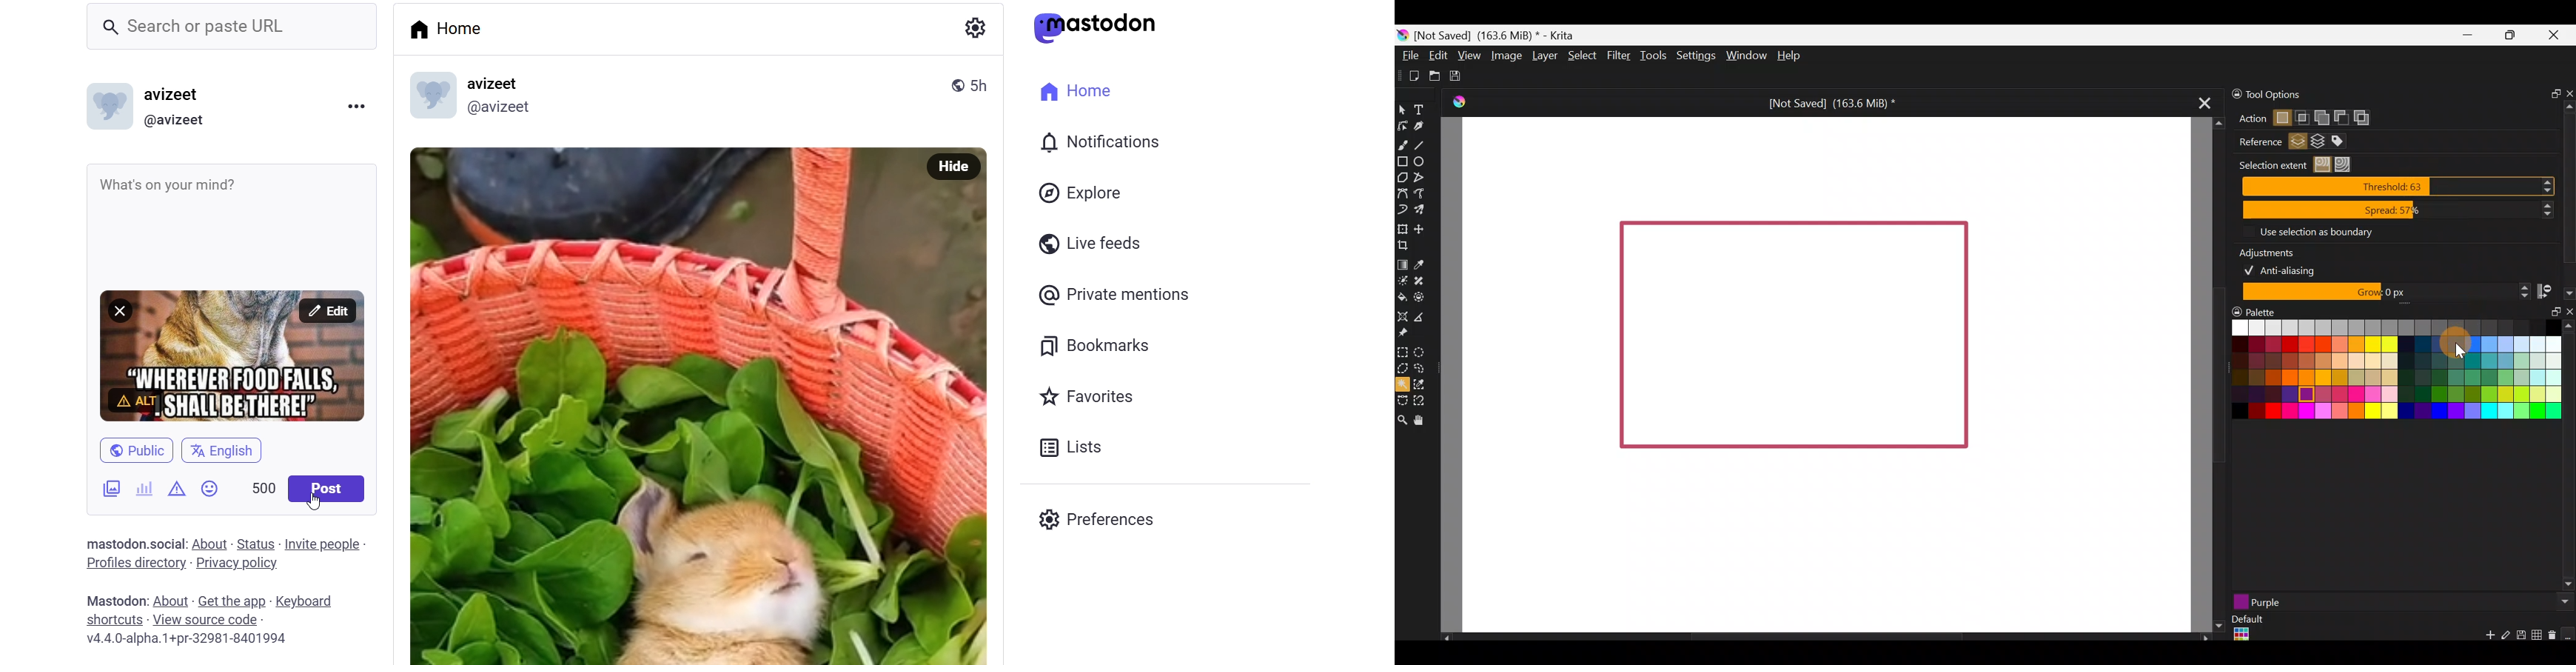  What do you see at coordinates (1745, 55) in the screenshot?
I see `Window` at bounding box center [1745, 55].